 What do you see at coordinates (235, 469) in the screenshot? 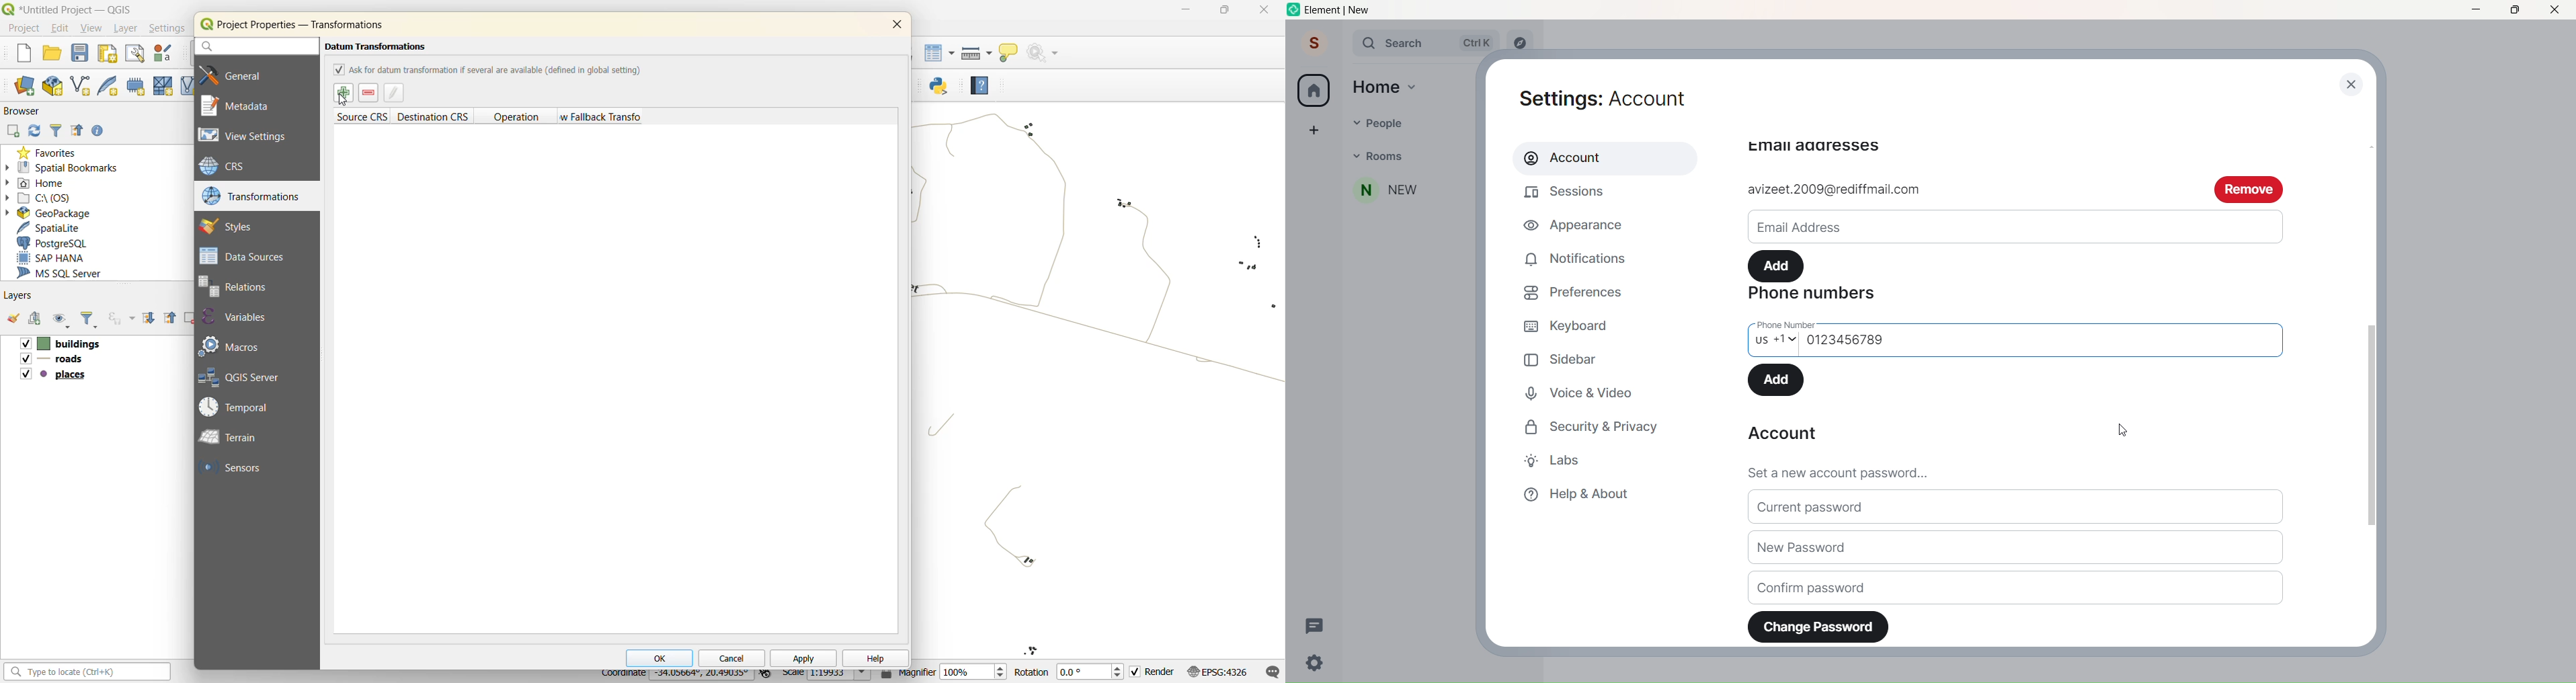
I see `sensors` at bounding box center [235, 469].